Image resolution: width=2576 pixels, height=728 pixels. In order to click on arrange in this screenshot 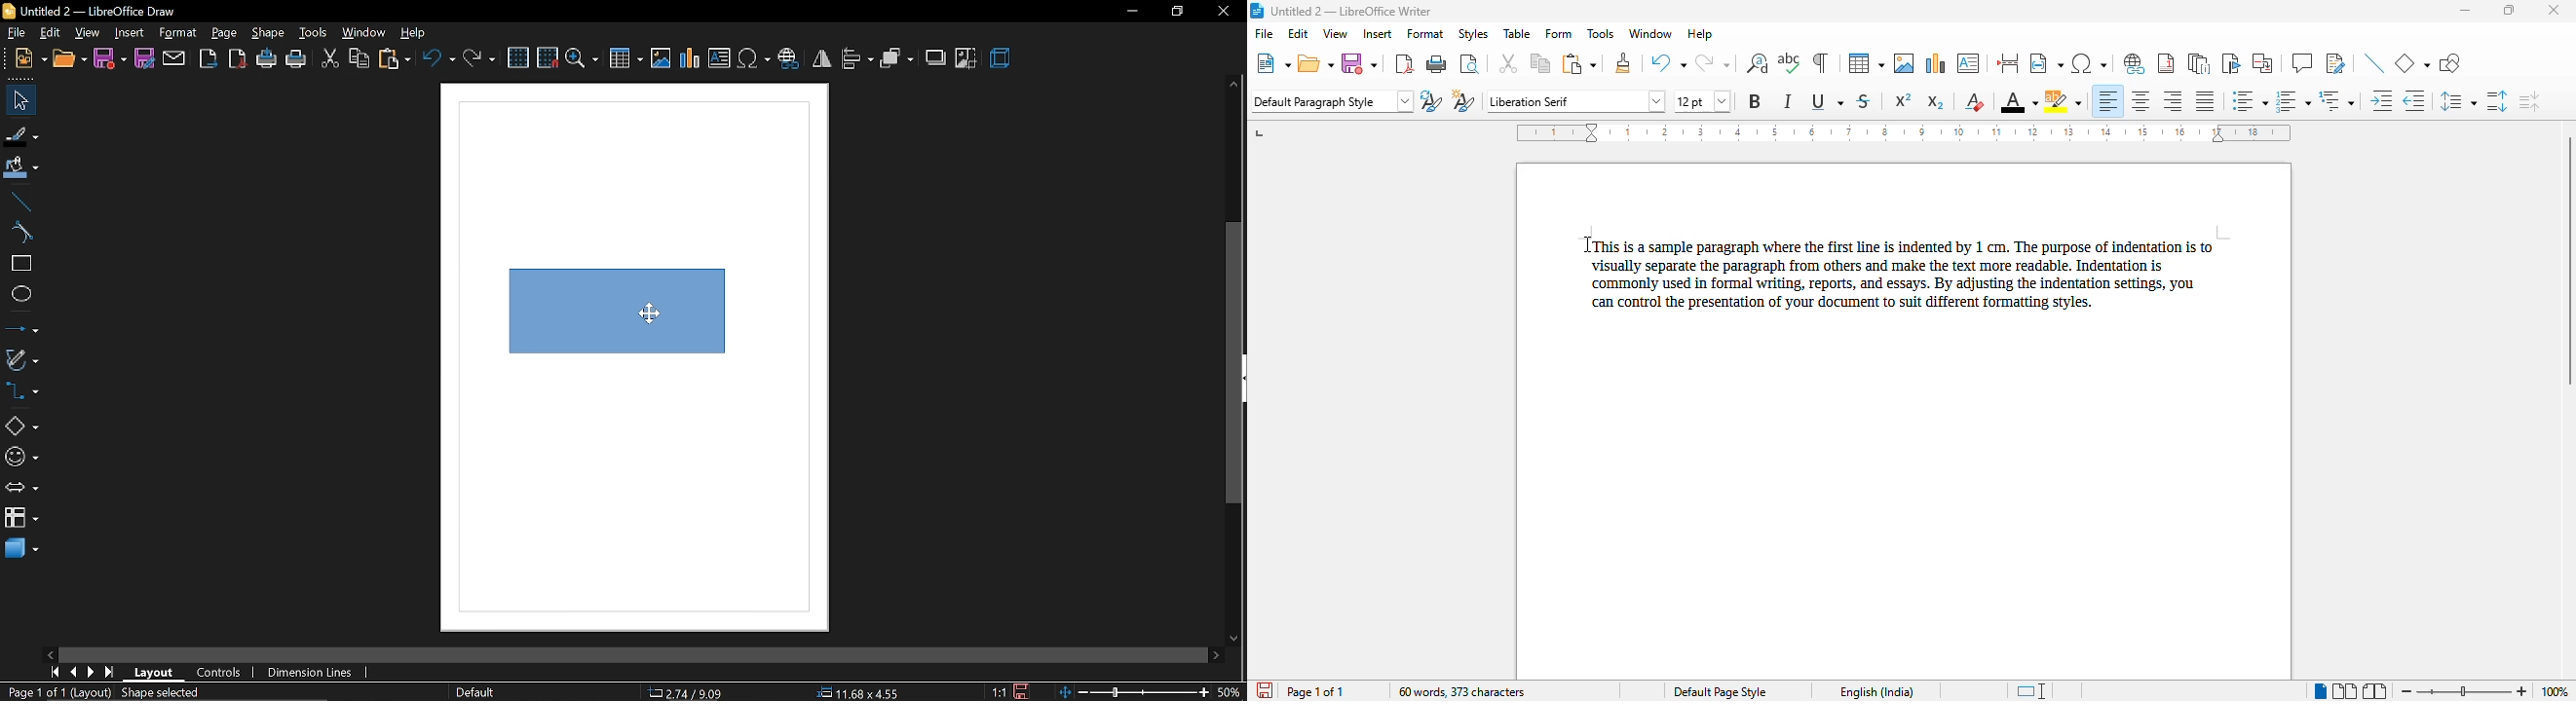, I will do `click(896, 58)`.